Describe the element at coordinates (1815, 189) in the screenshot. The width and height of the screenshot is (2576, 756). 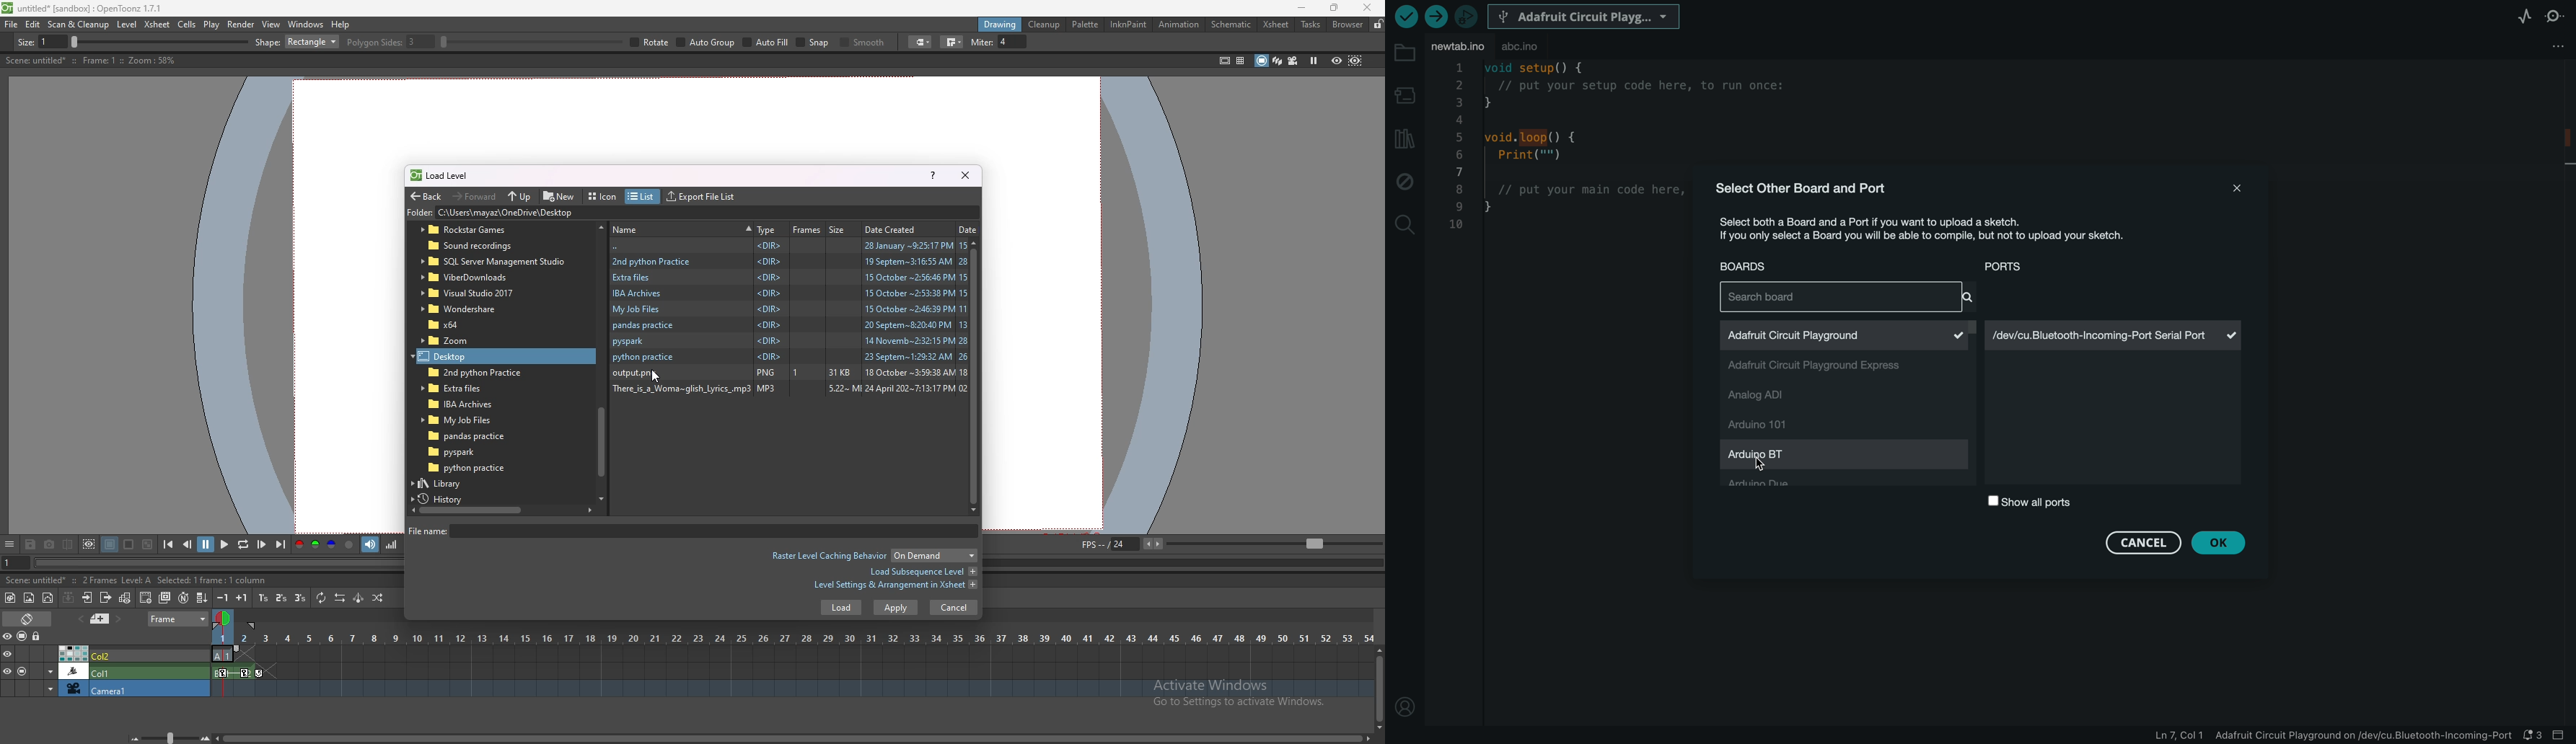
I see `select other board and port` at that location.